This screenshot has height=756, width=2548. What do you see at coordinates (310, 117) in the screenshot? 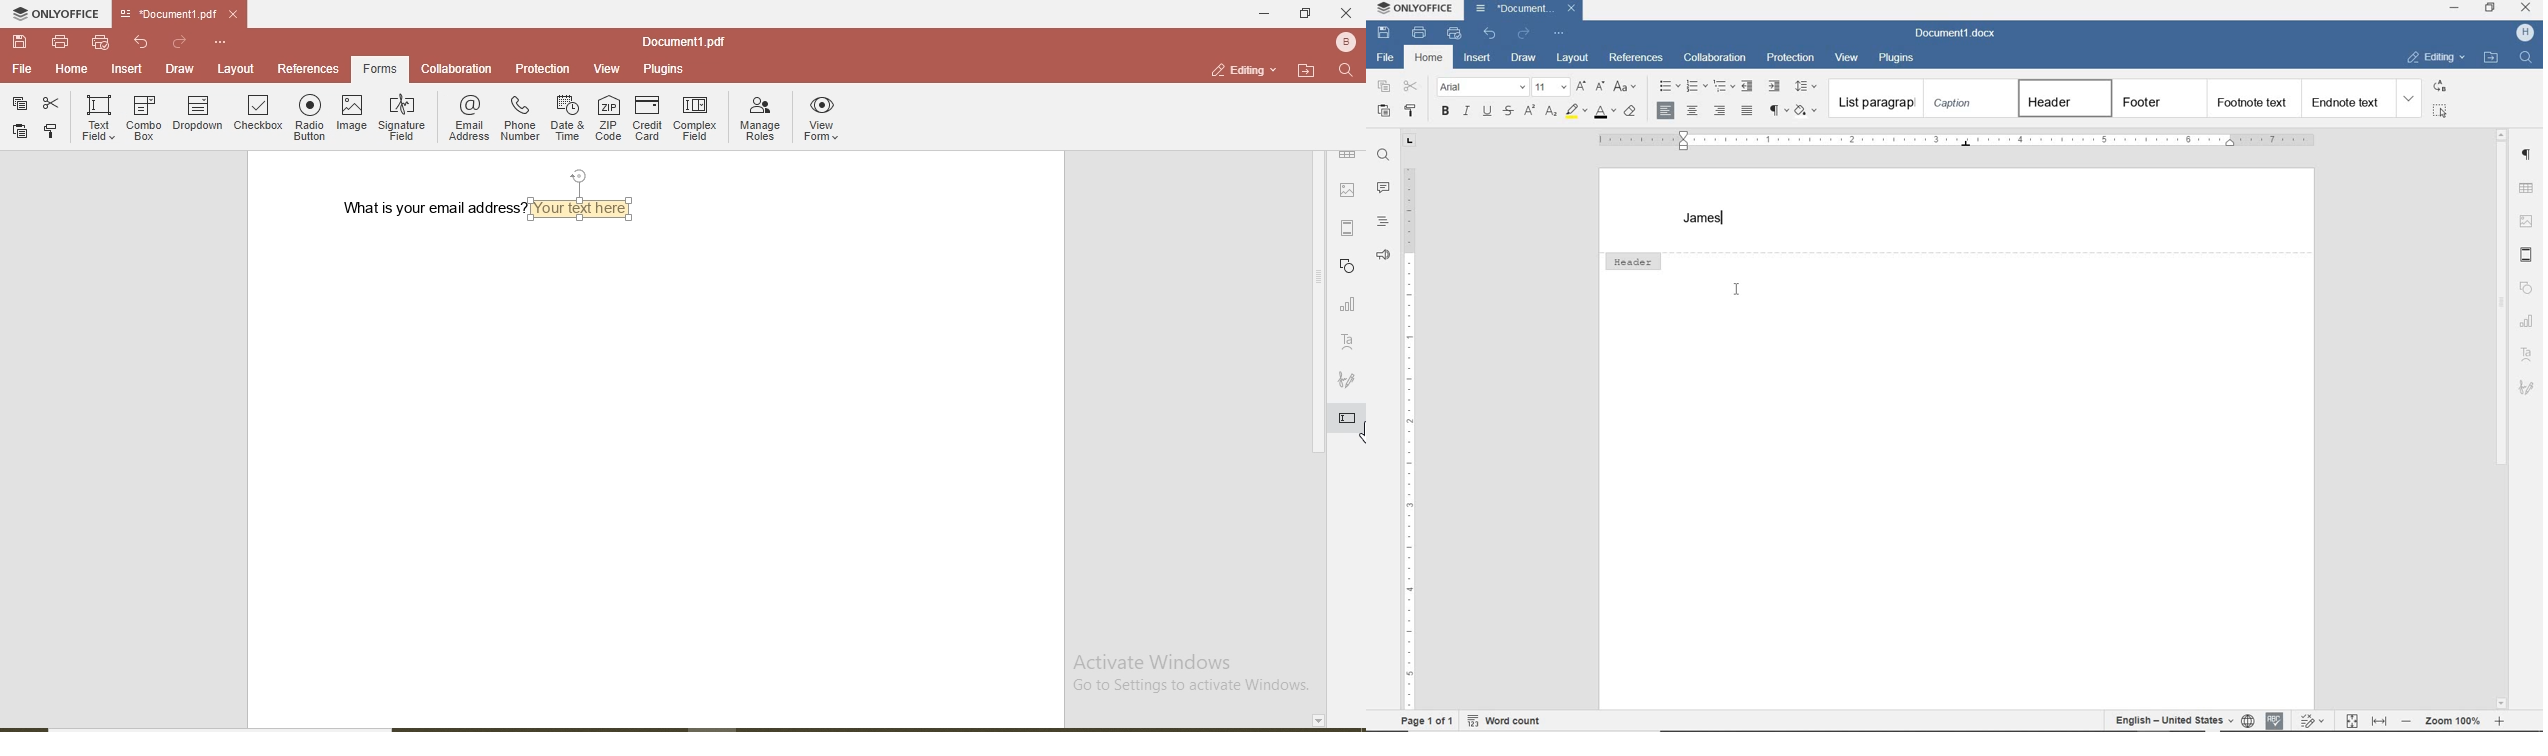
I see `radio button` at bounding box center [310, 117].